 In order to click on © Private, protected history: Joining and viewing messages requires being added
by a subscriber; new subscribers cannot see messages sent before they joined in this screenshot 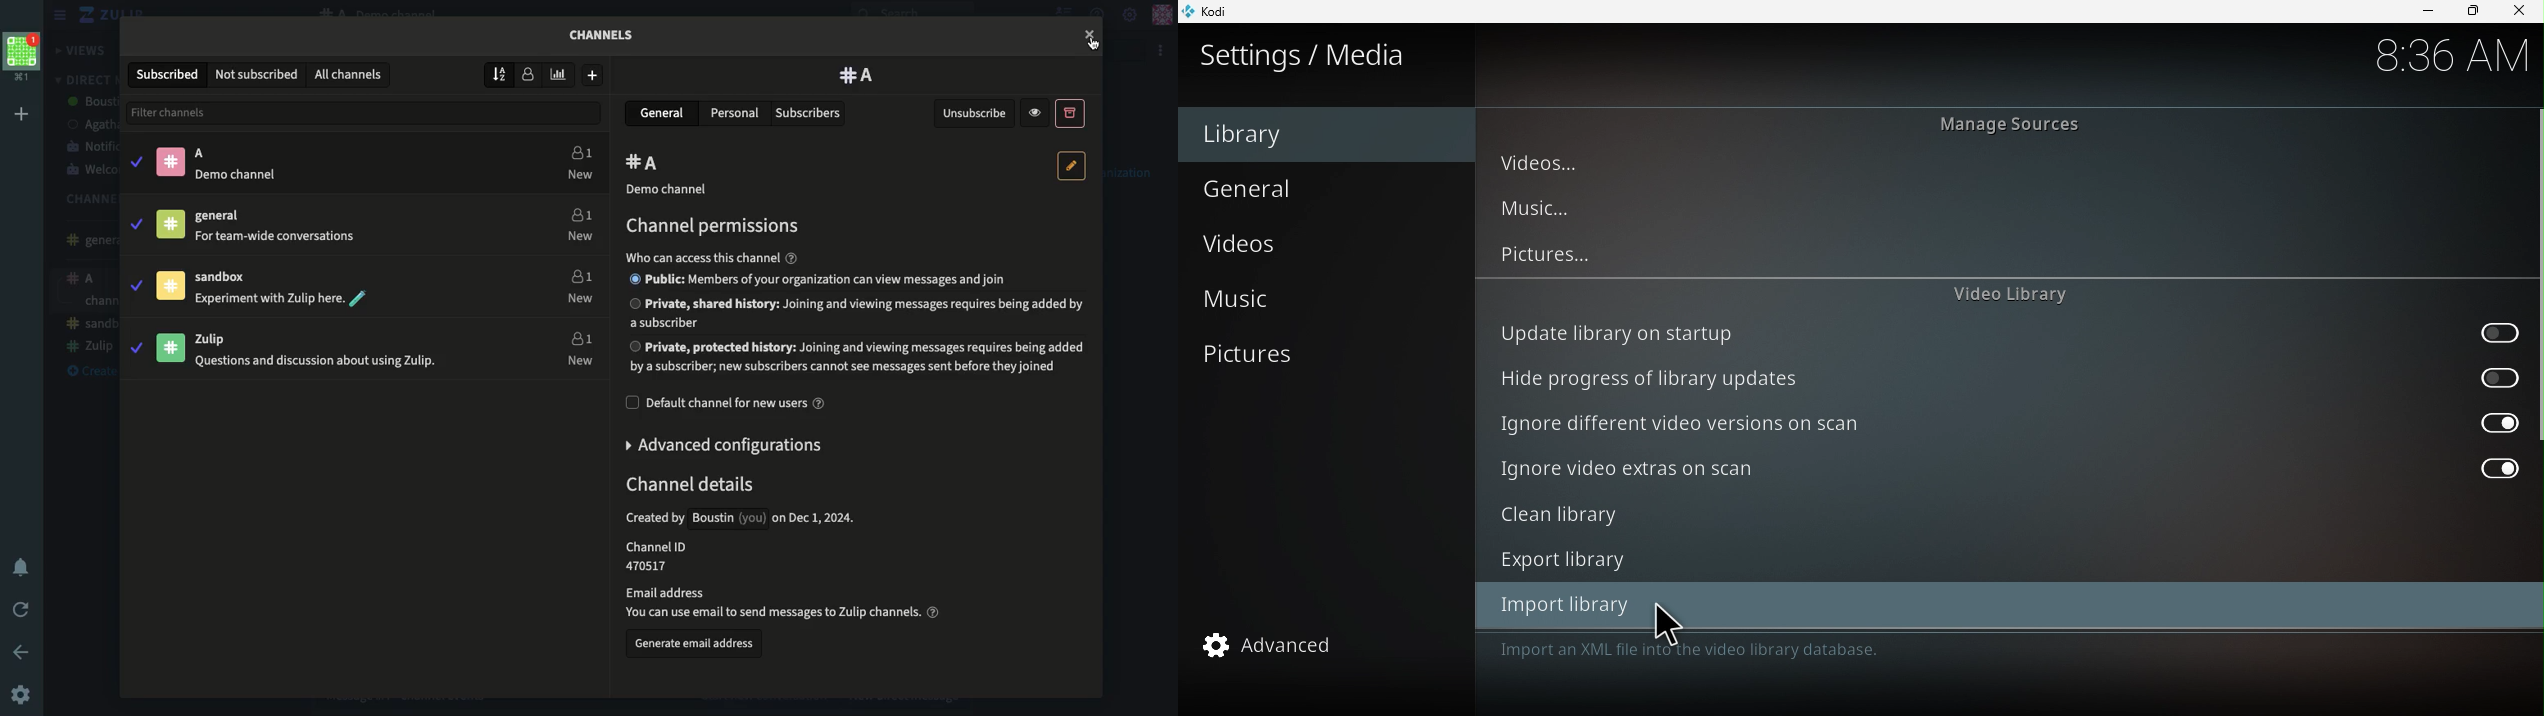, I will do `click(858, 357)`.